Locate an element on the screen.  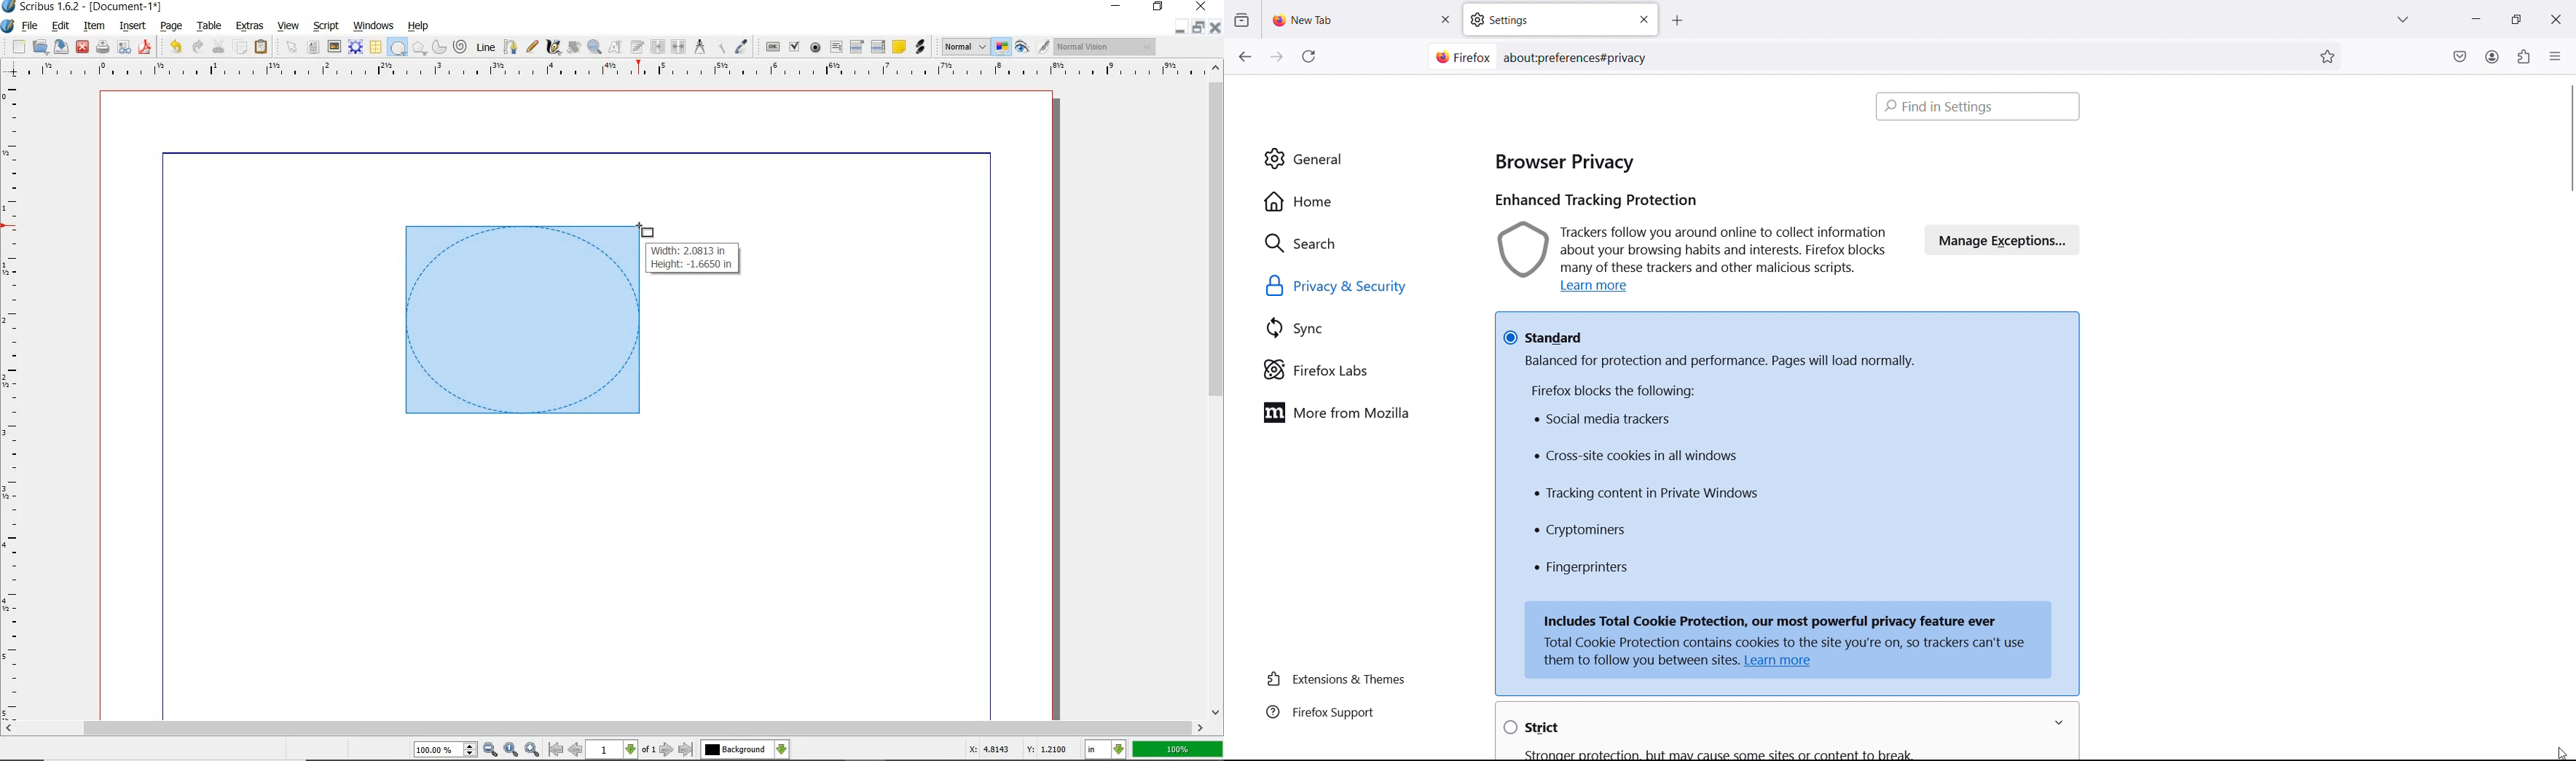
EDIT TEXT WITH STORY EDITOR is located at coordinates (637, 47).